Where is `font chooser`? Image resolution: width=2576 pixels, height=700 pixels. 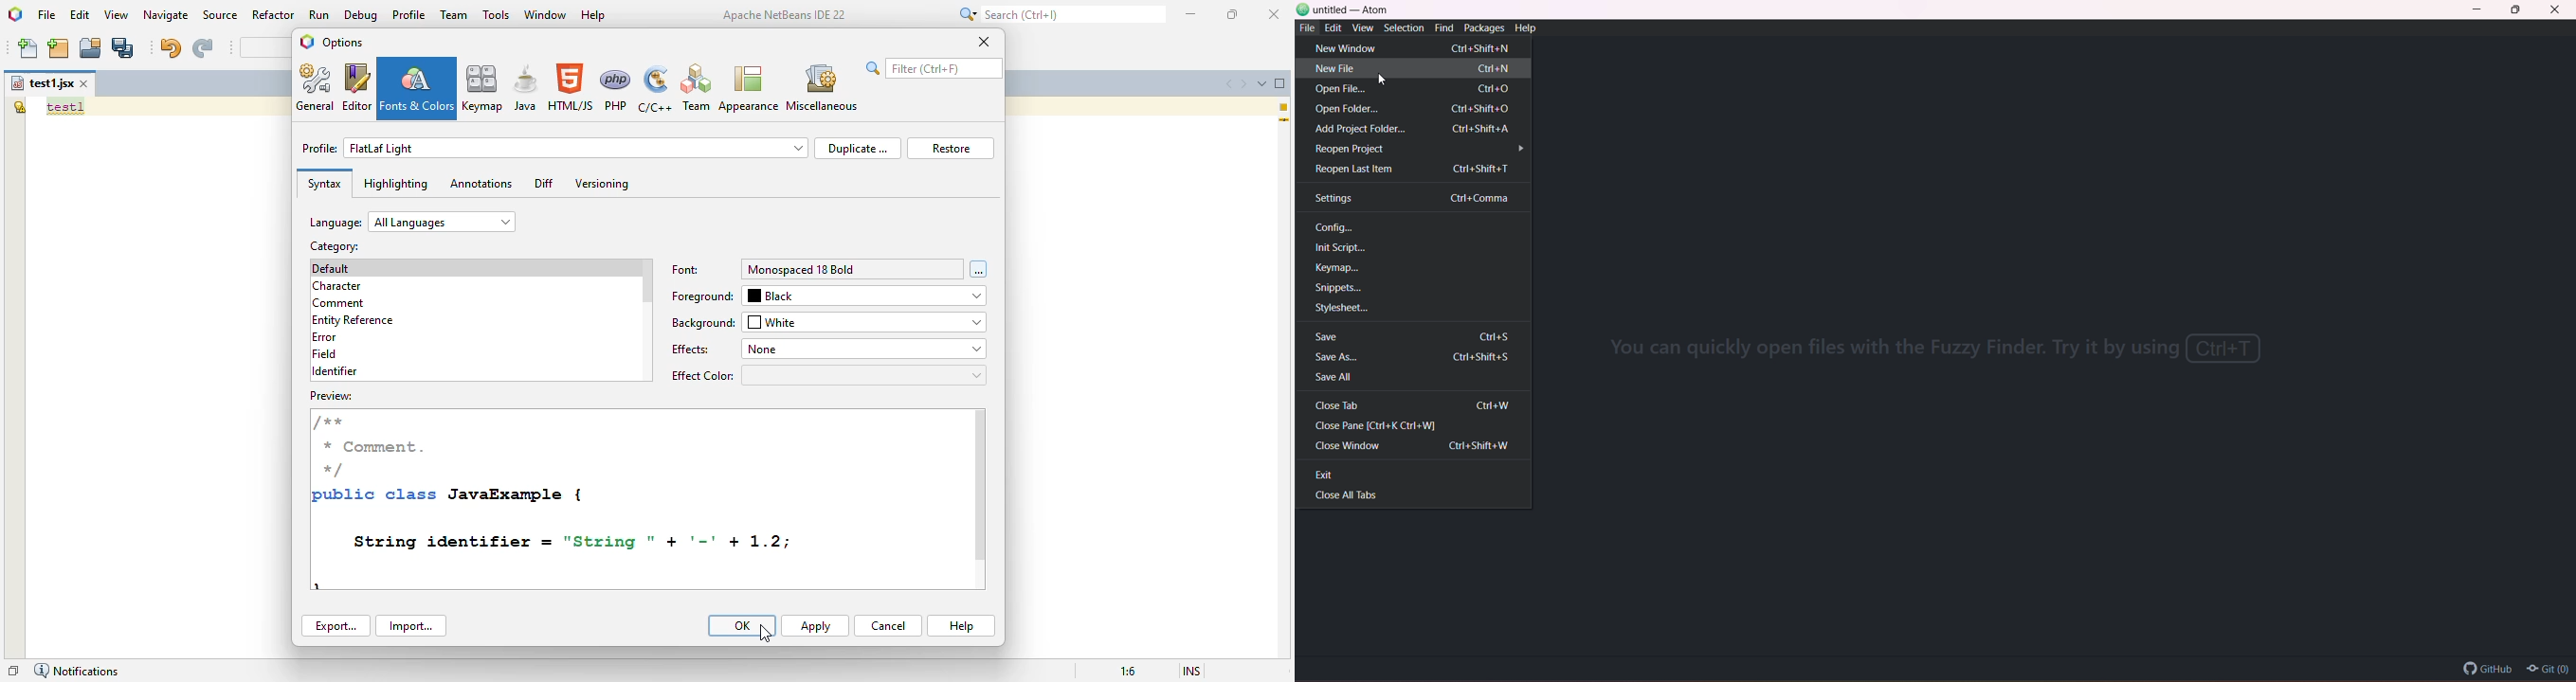
font chooser is located at coordinates (977, 269).